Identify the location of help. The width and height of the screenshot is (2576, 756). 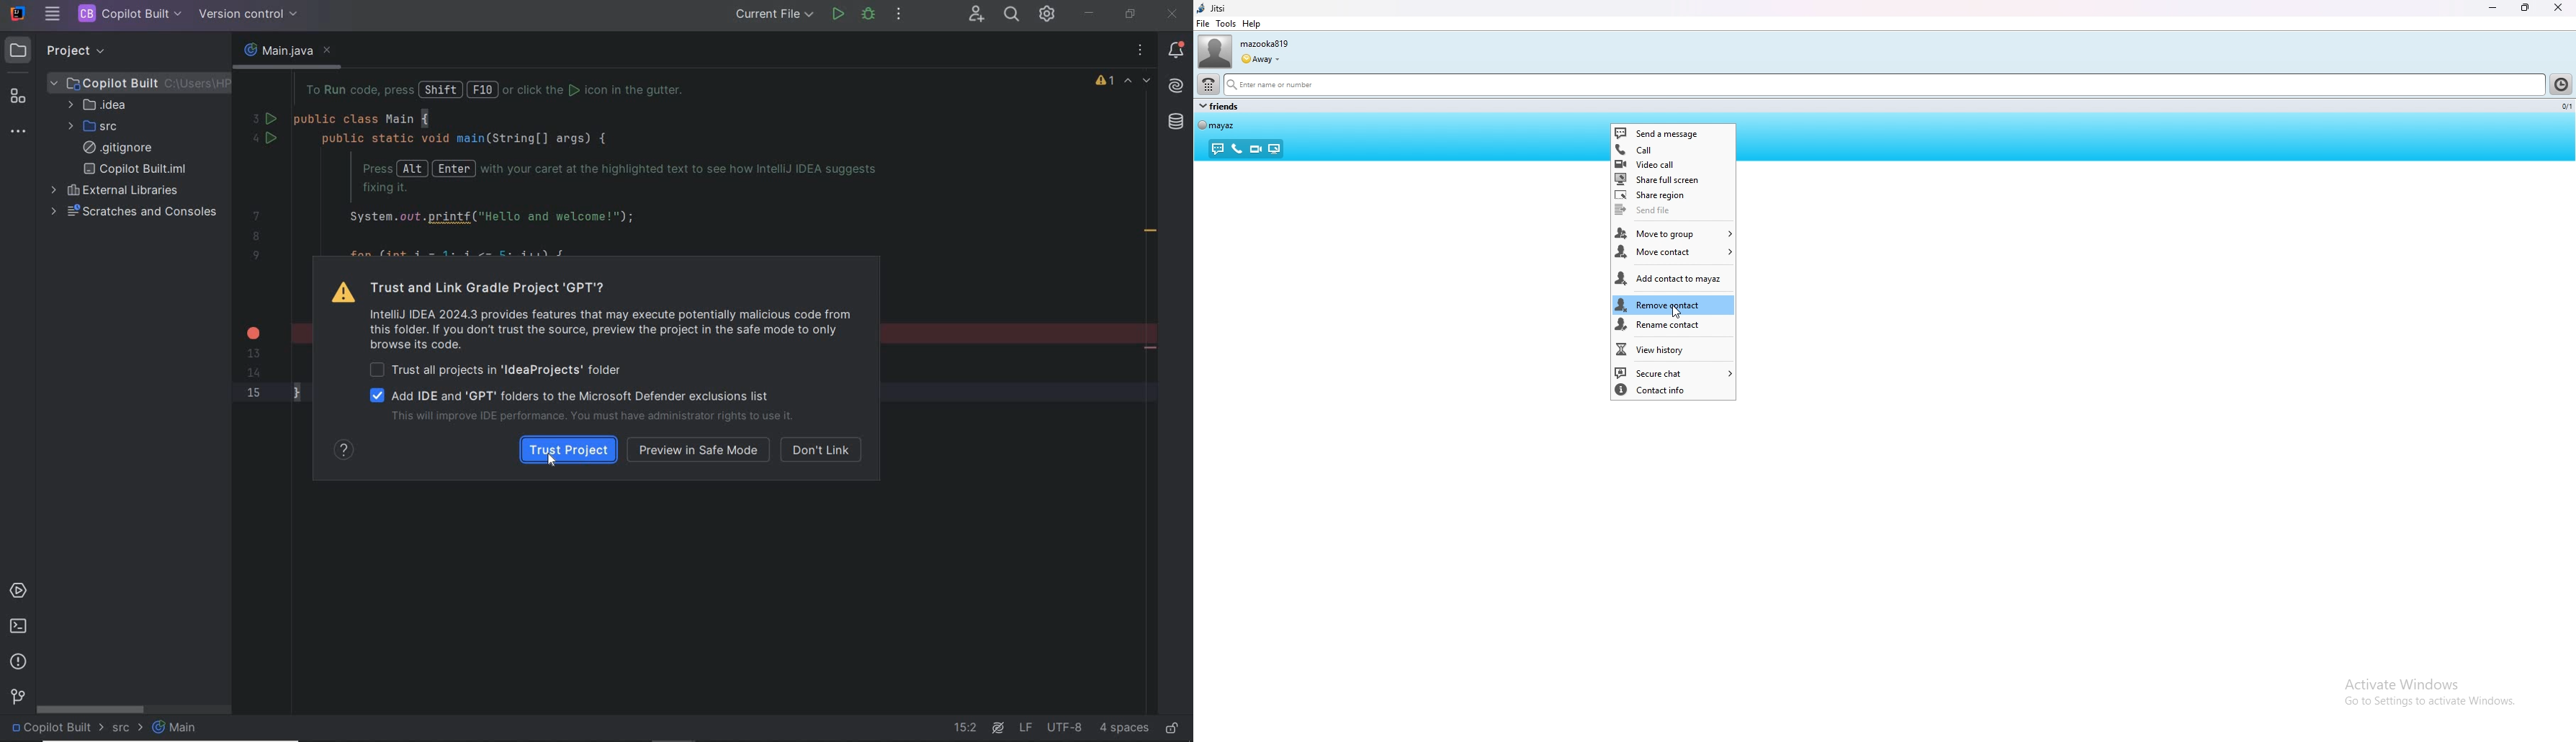
(1250, 24).